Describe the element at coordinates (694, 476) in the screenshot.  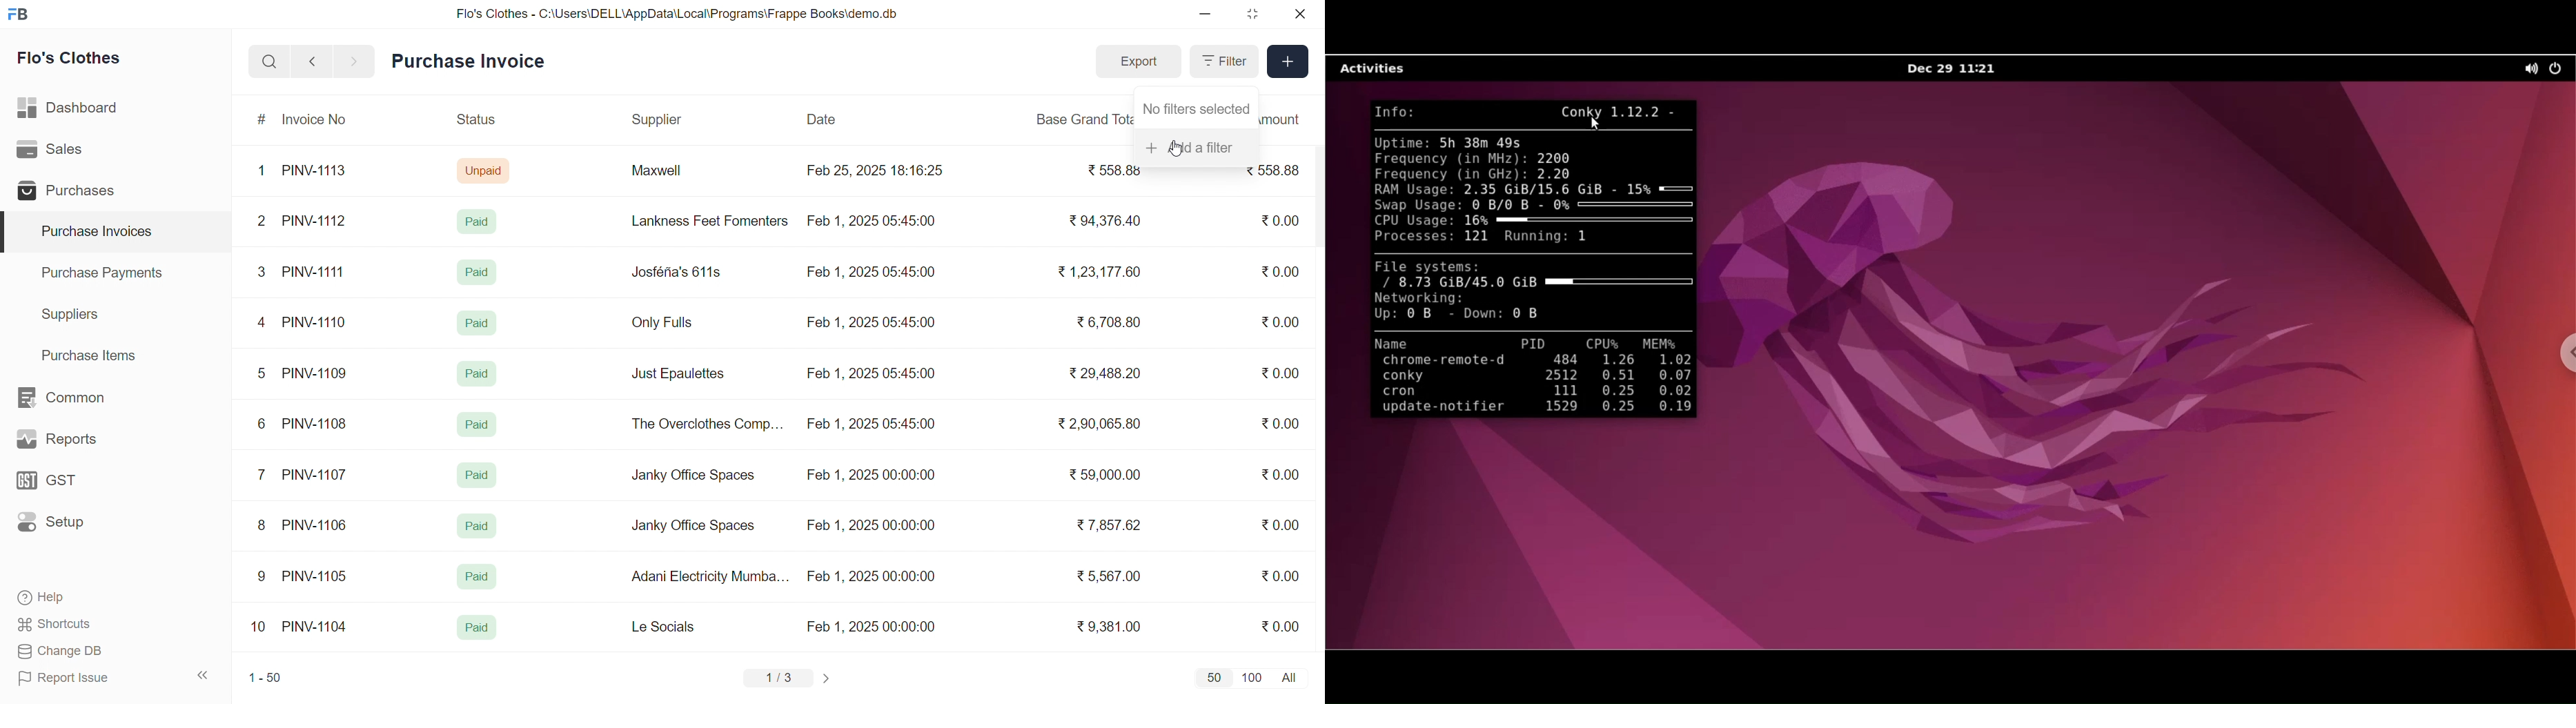
I see `Janky Office Spaces` at that location.